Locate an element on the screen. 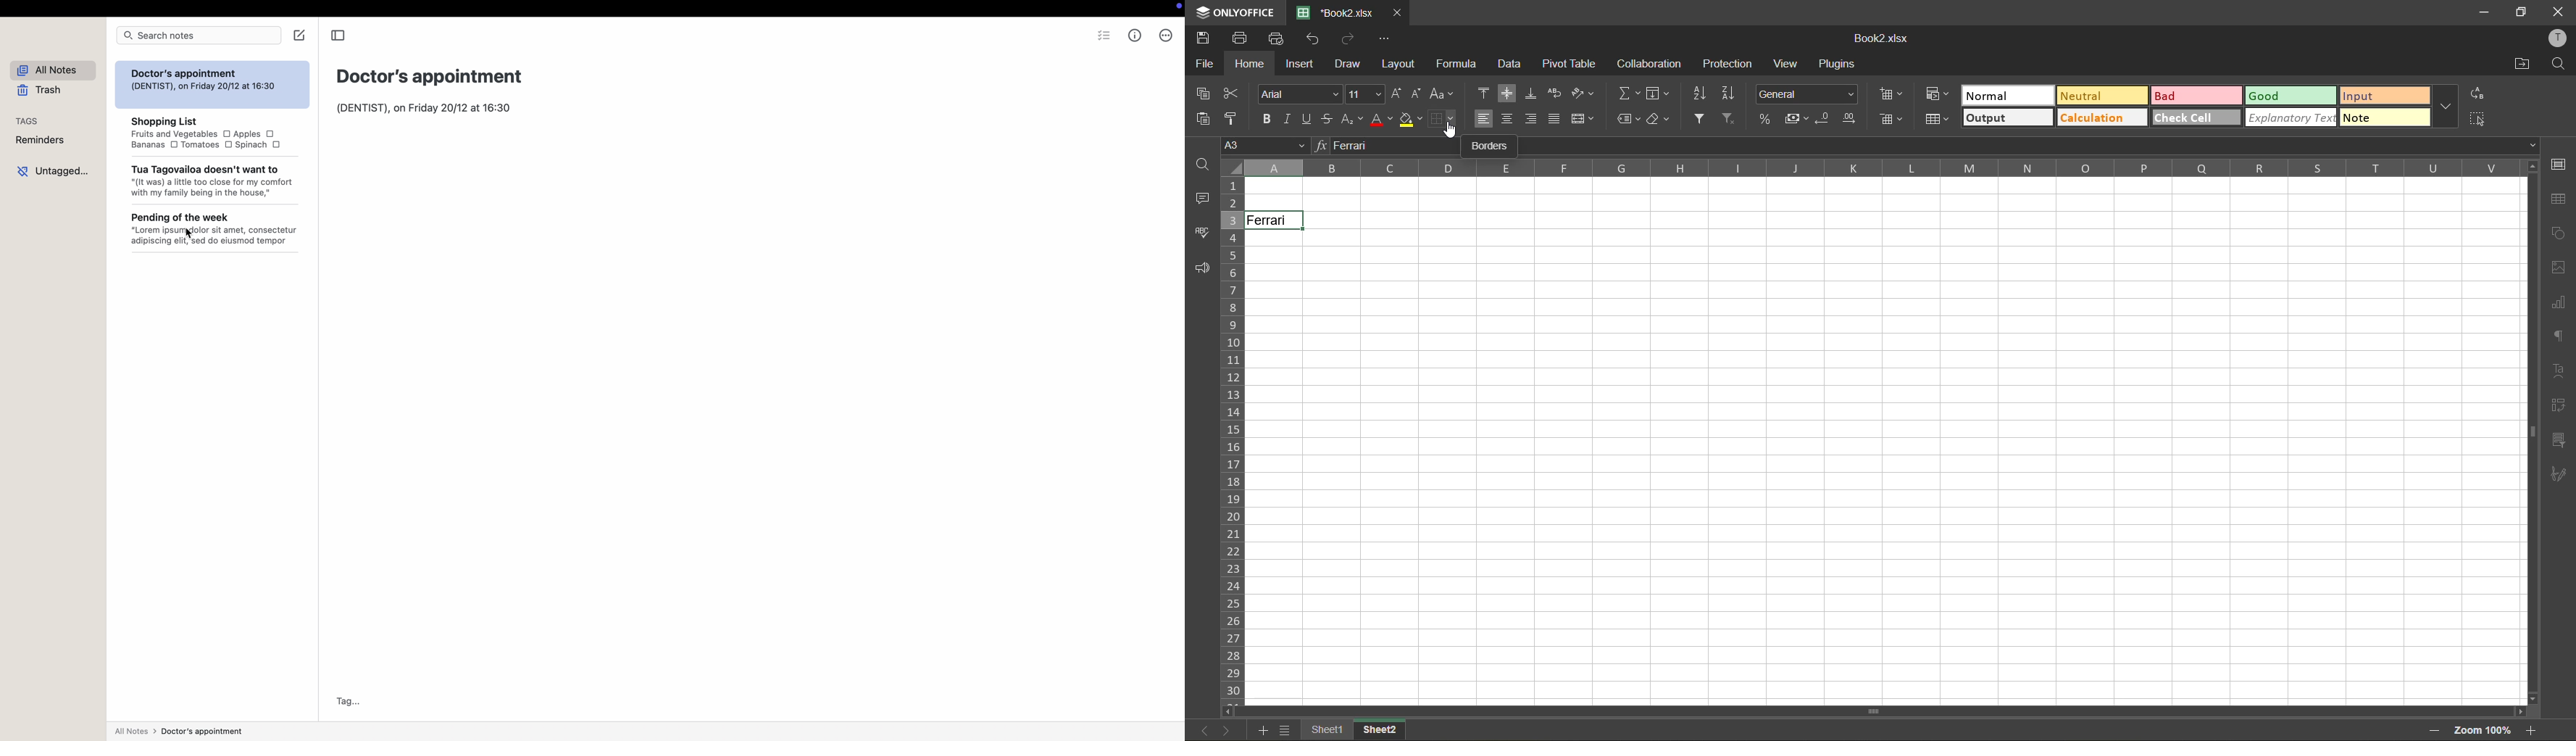  layout is located at coordinates (1399, 65).